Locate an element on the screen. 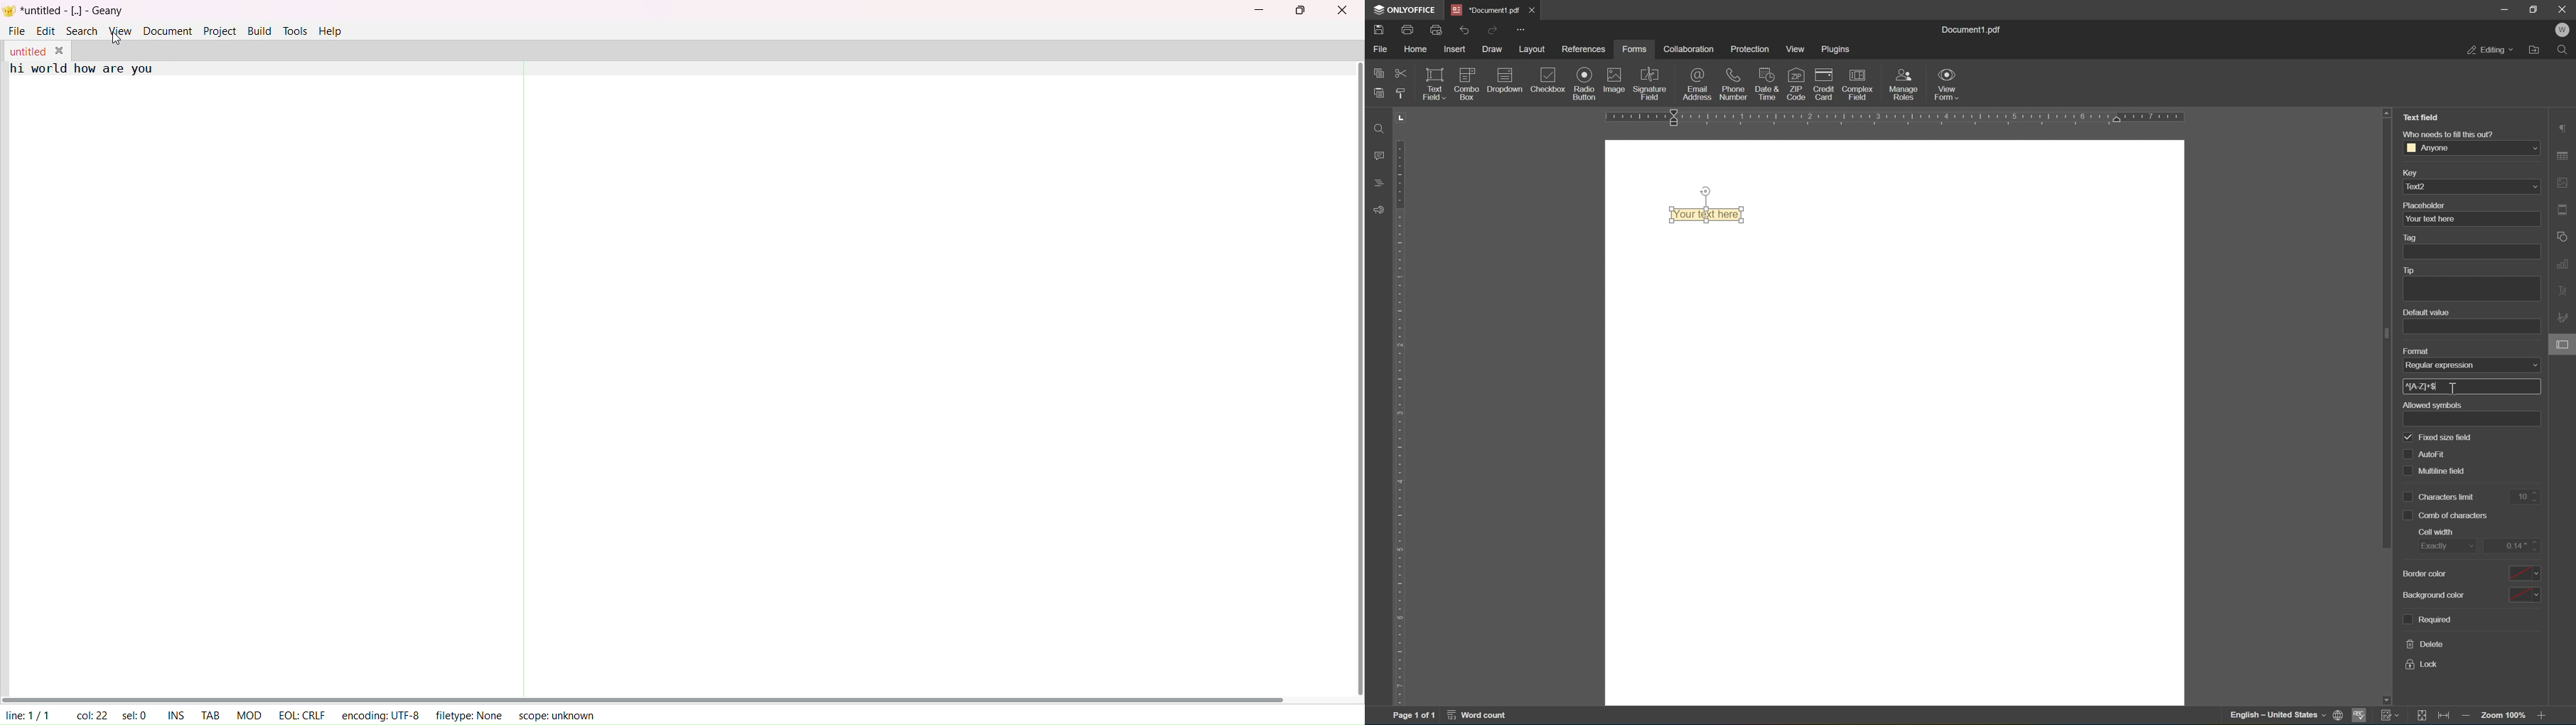  characters limit is located at coordinates (2436, 497).